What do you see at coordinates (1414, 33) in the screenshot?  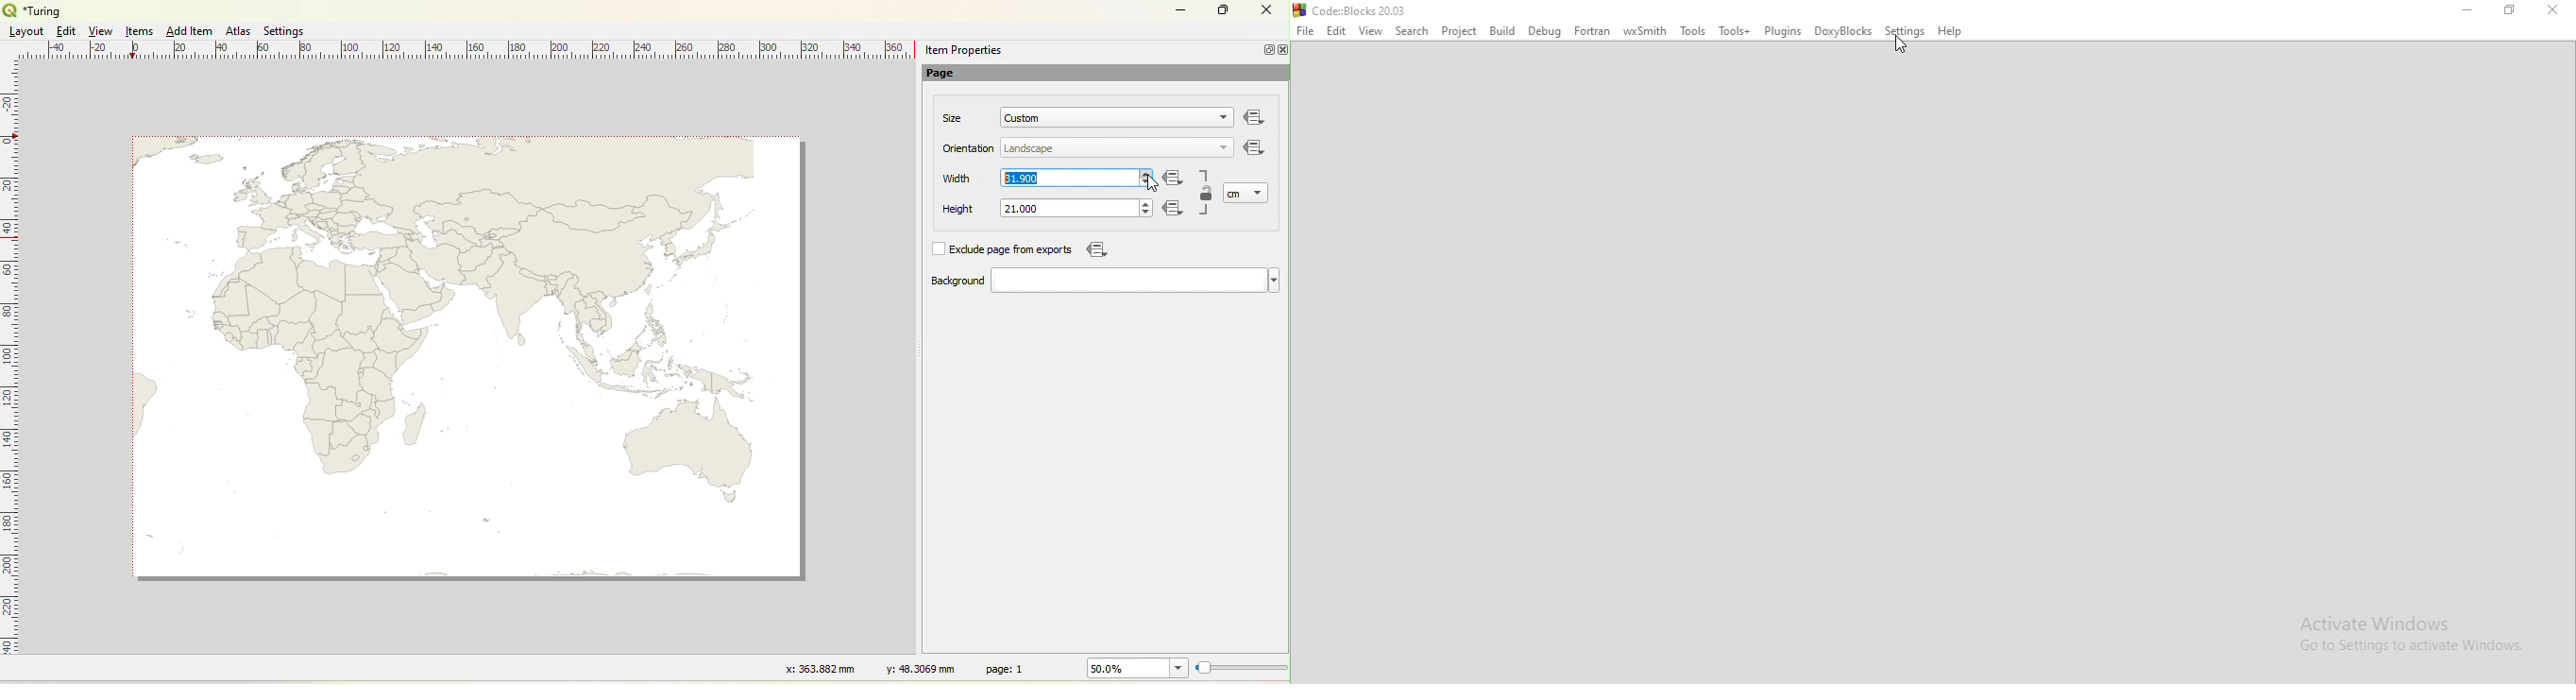 I see `Select` at bounding box center [1414, 33].